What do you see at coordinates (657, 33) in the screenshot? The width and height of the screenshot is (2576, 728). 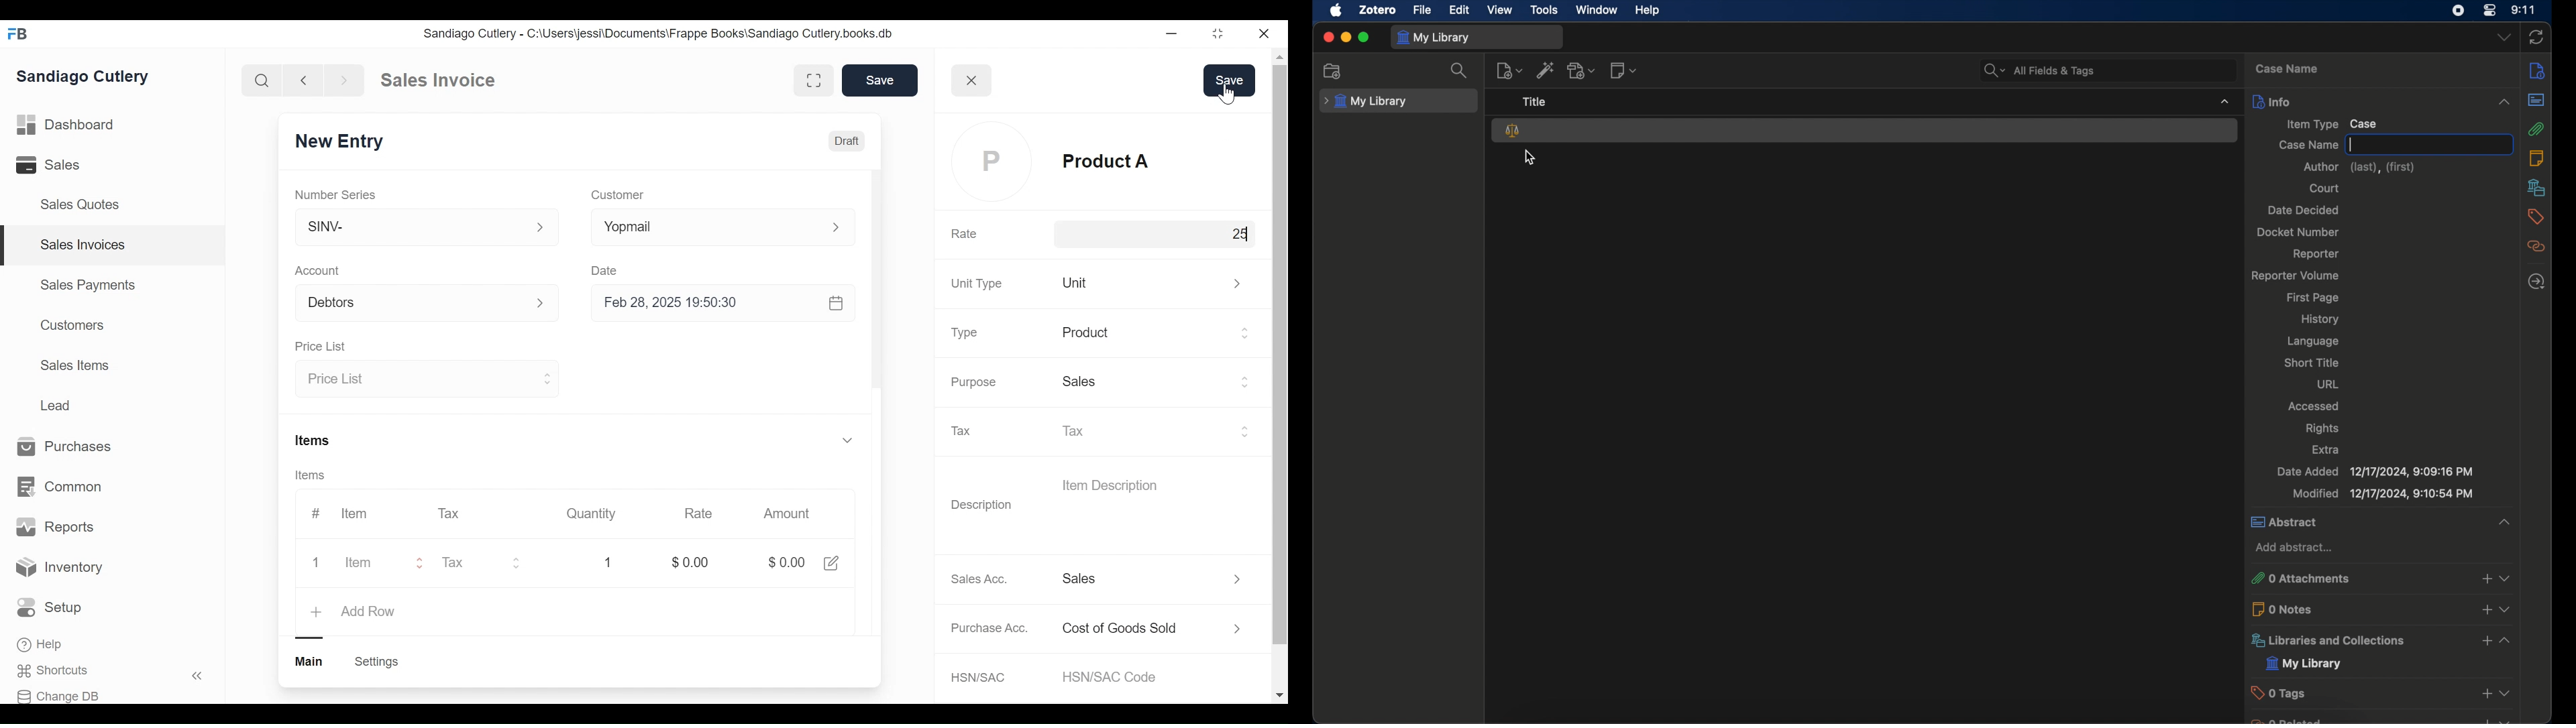 I see `Sandiago Cutlery - C:\Users\jessi\Documents\Frappe Books\Sandiago Cutlery.books.db` at bounding box center [657, 33].